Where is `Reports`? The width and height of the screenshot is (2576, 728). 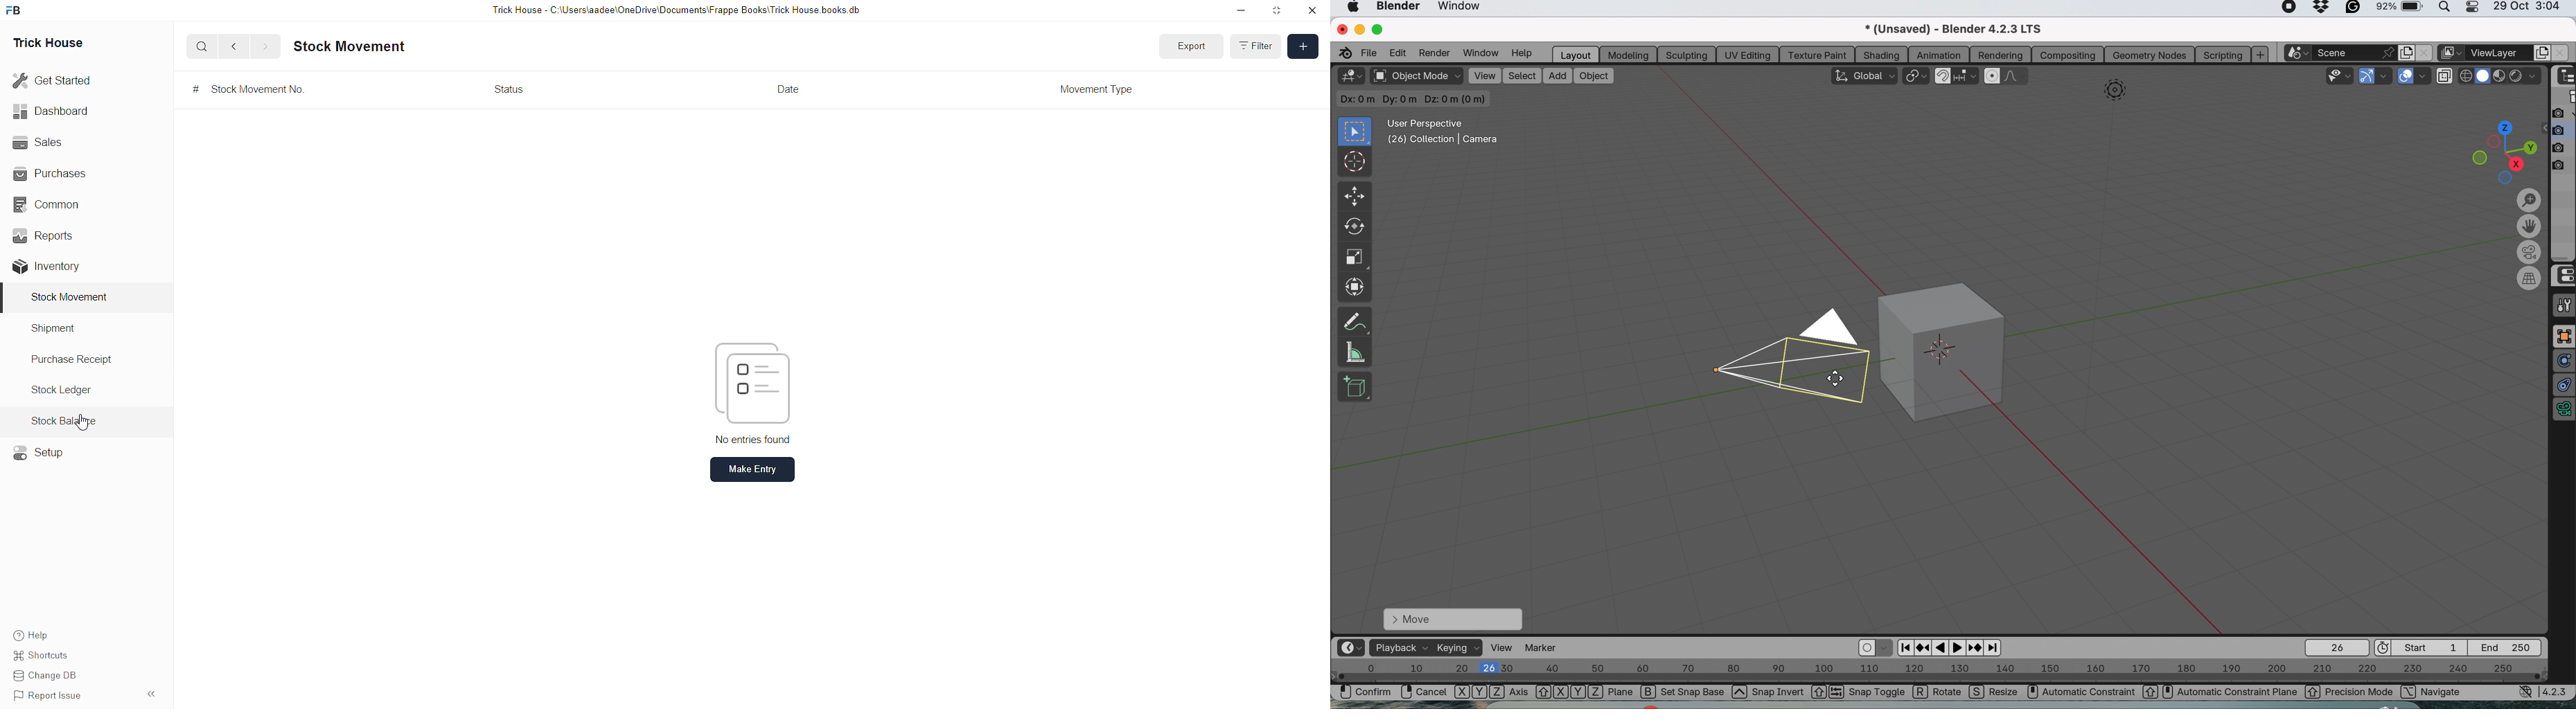 Reports is located at coordinates (44, 240).